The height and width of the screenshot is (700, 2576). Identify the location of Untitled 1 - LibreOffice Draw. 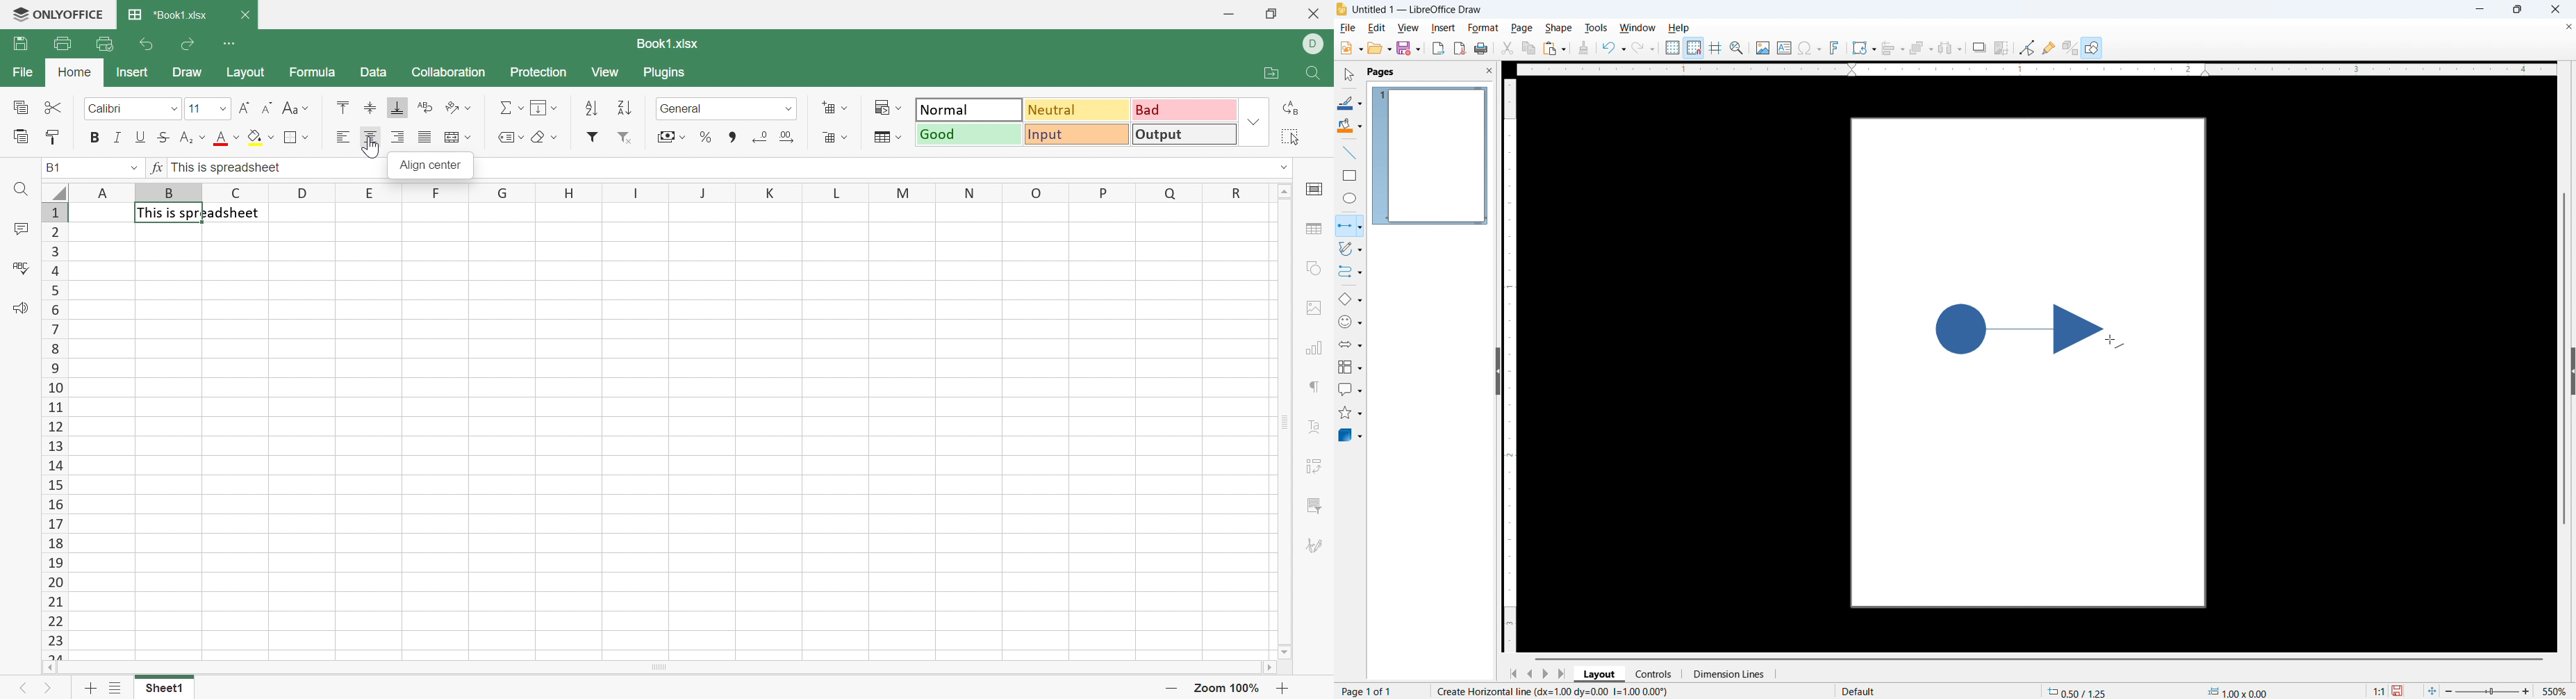
(1418, 10).